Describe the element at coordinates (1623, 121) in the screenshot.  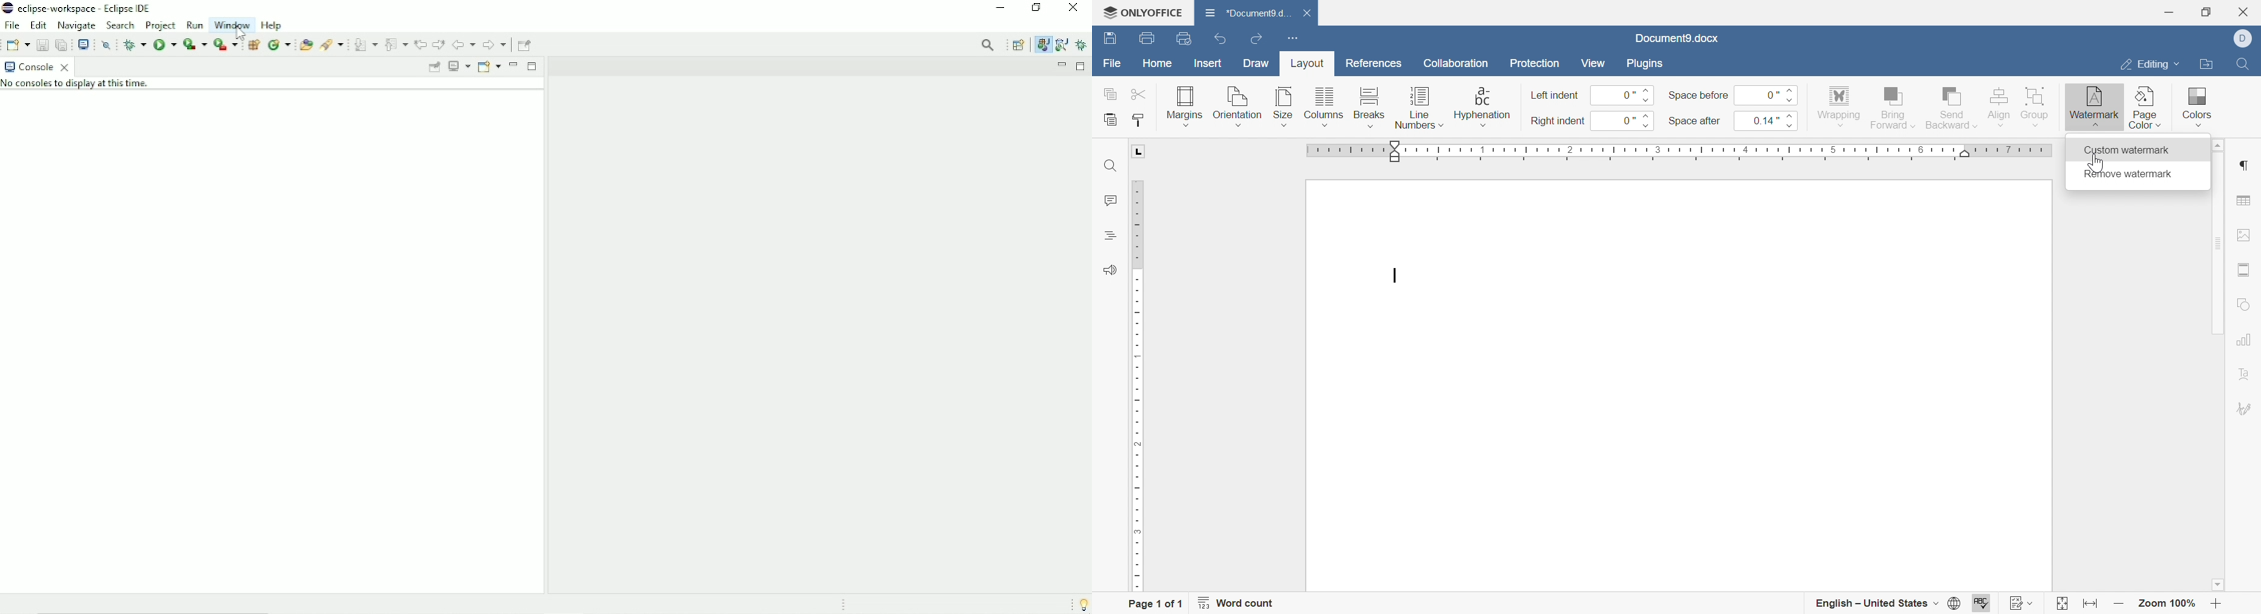
I see `0` at that location.